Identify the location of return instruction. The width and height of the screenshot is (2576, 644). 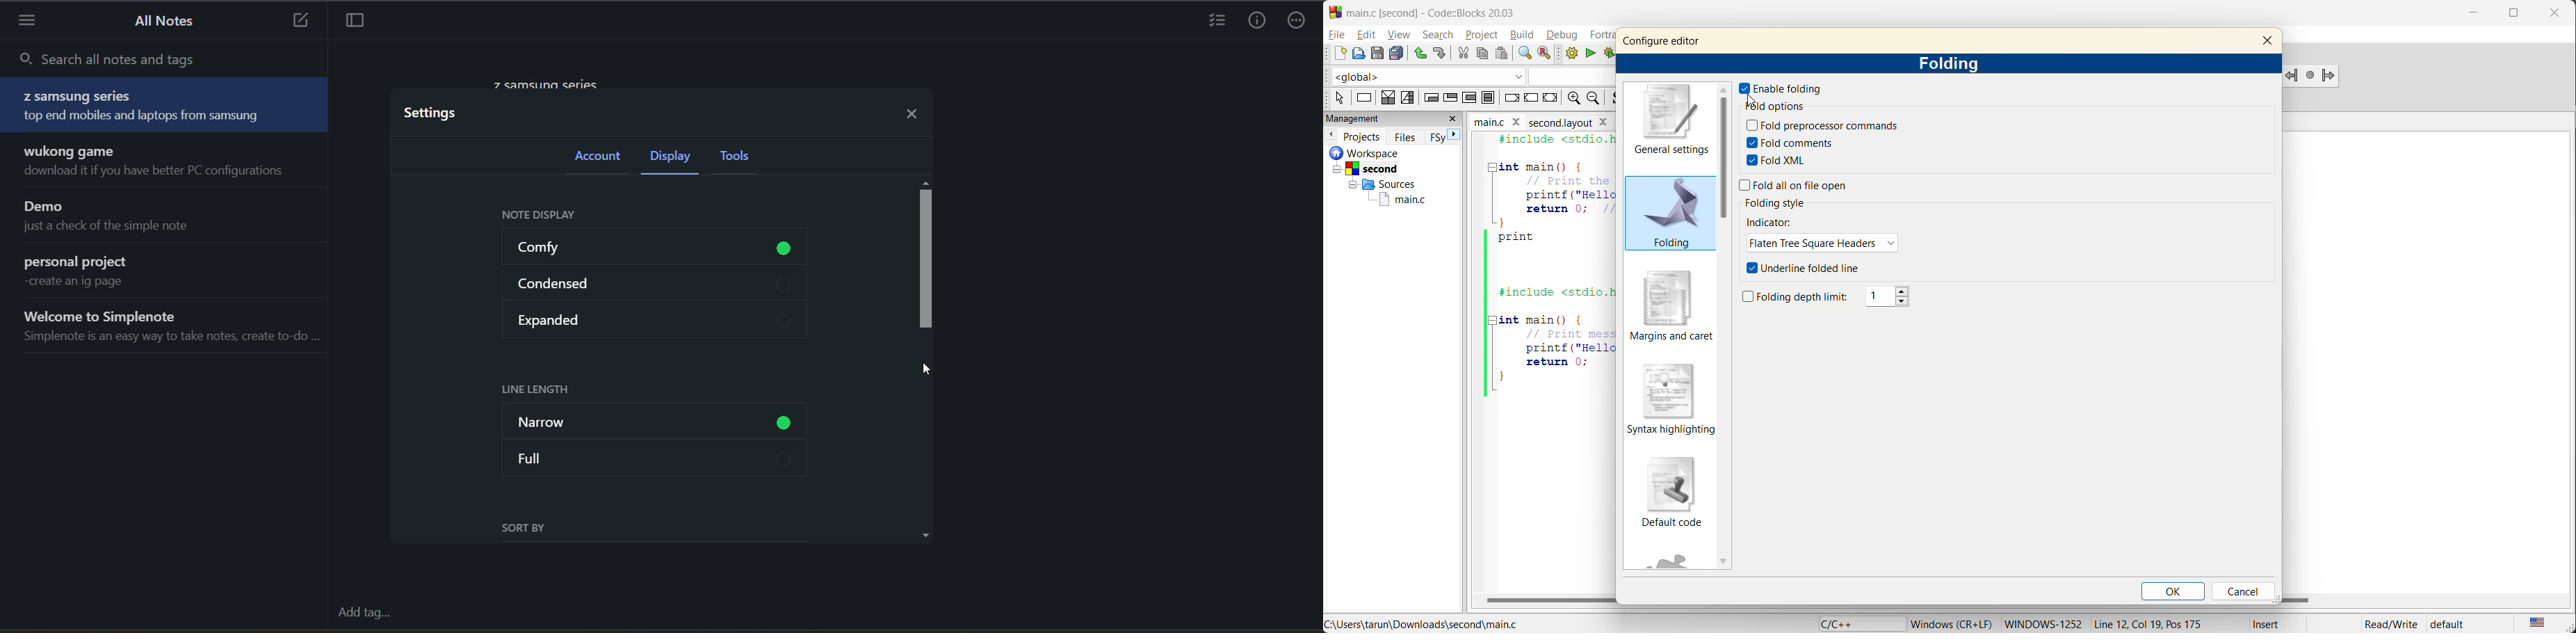
(1550, 99).